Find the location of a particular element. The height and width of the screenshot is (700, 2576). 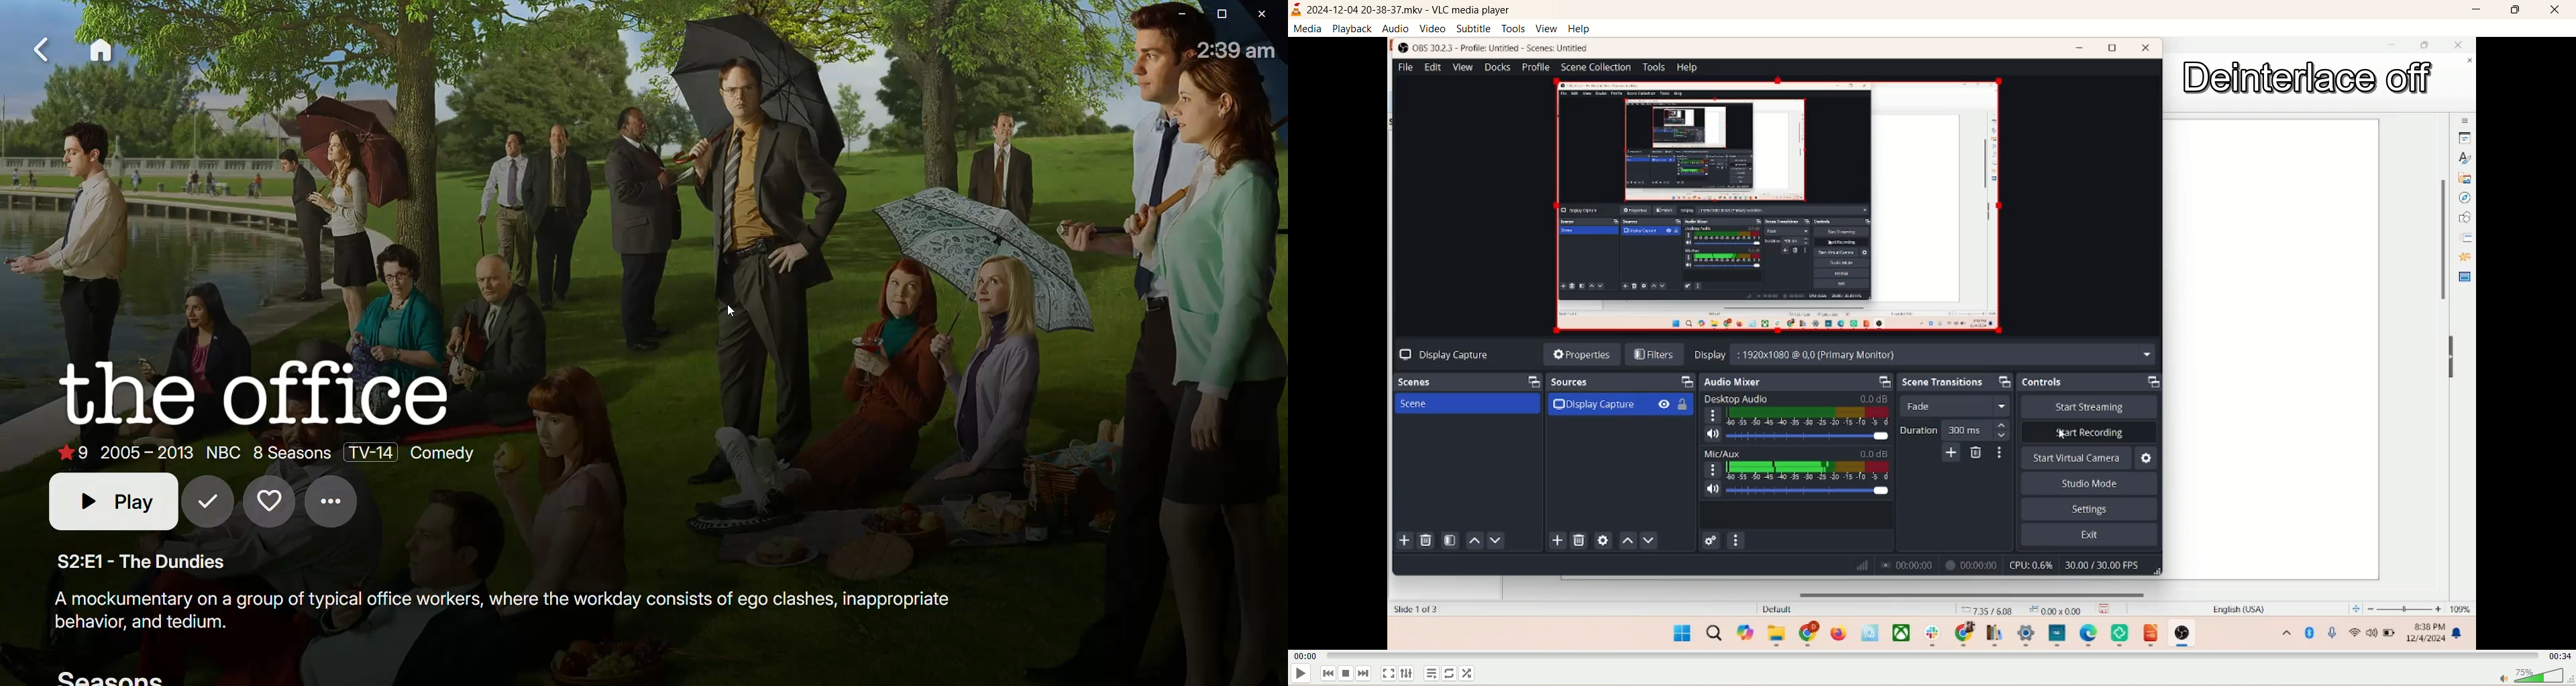

subtitle is located at coordinates (1474, 29).